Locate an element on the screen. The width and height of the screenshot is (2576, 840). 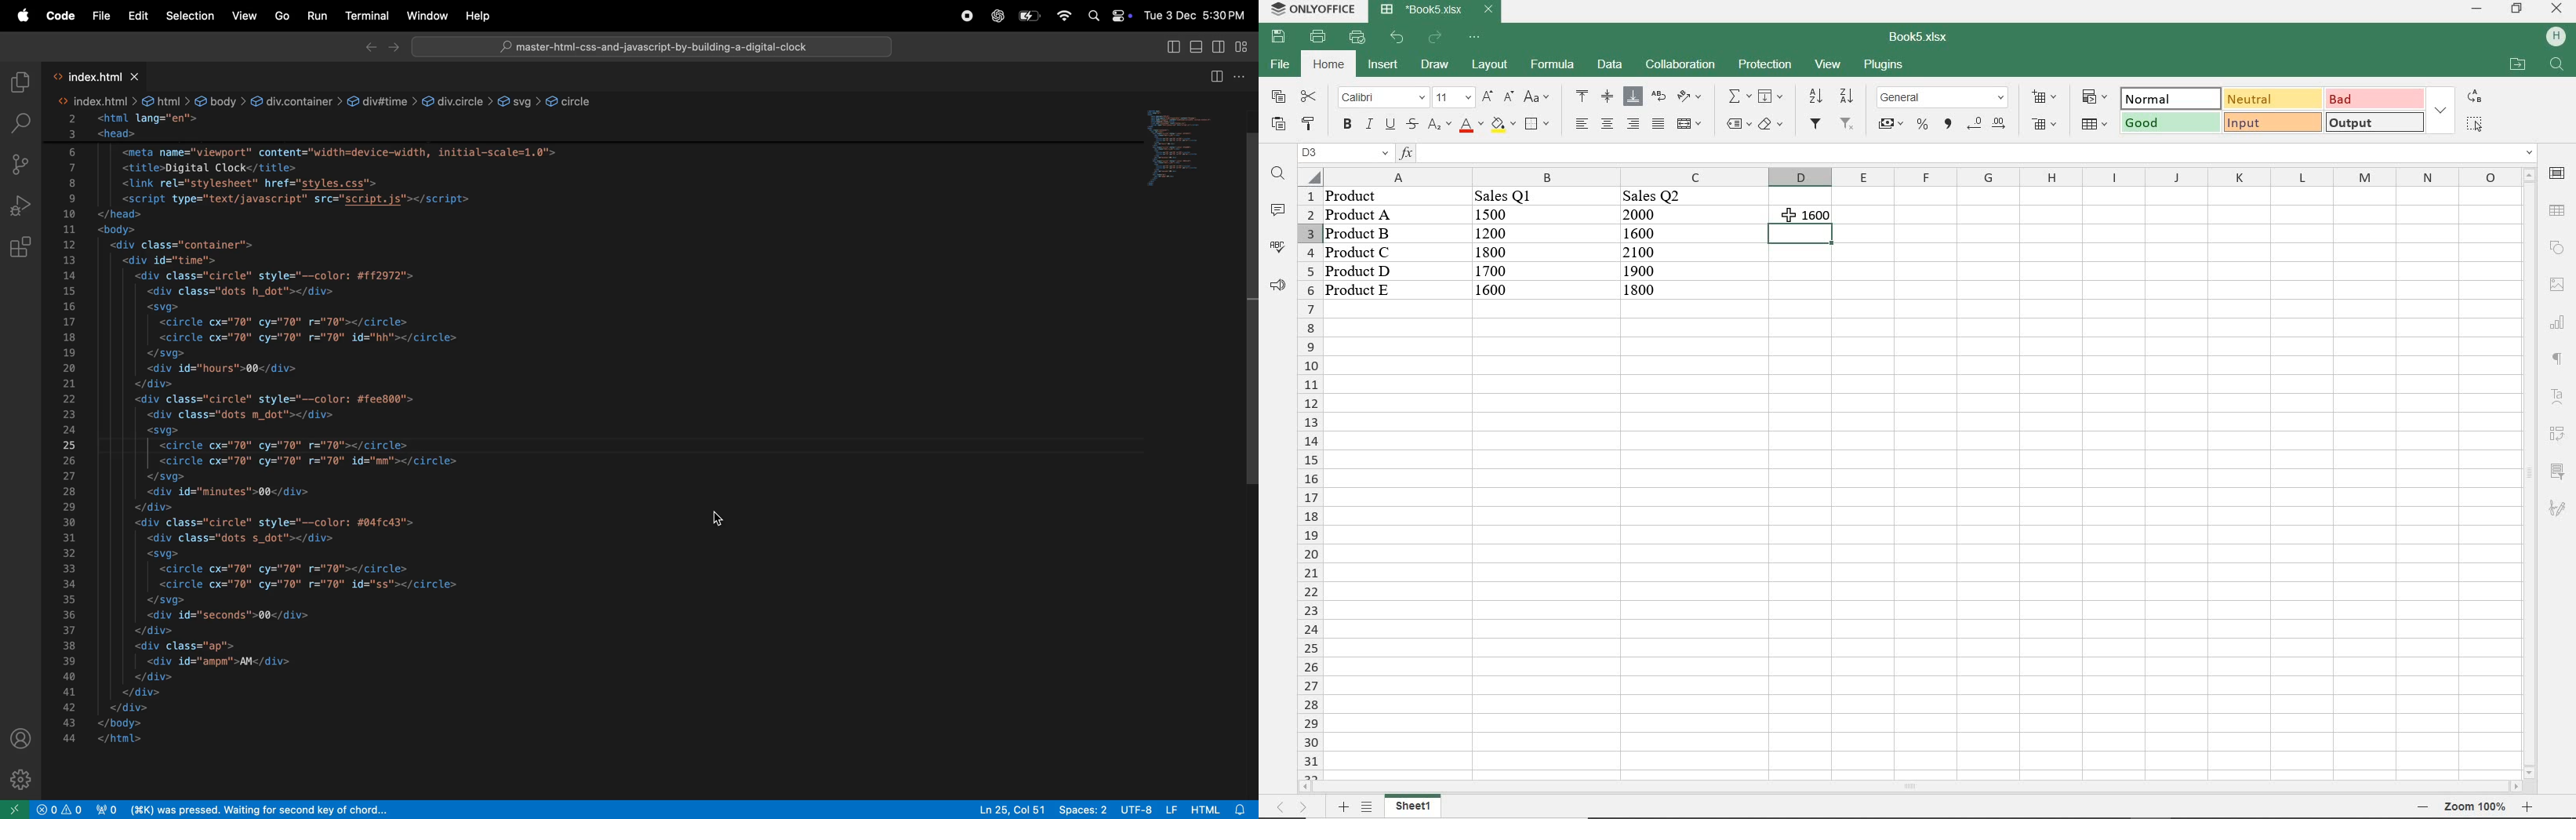
run debug is located at coordinates (20, 205).